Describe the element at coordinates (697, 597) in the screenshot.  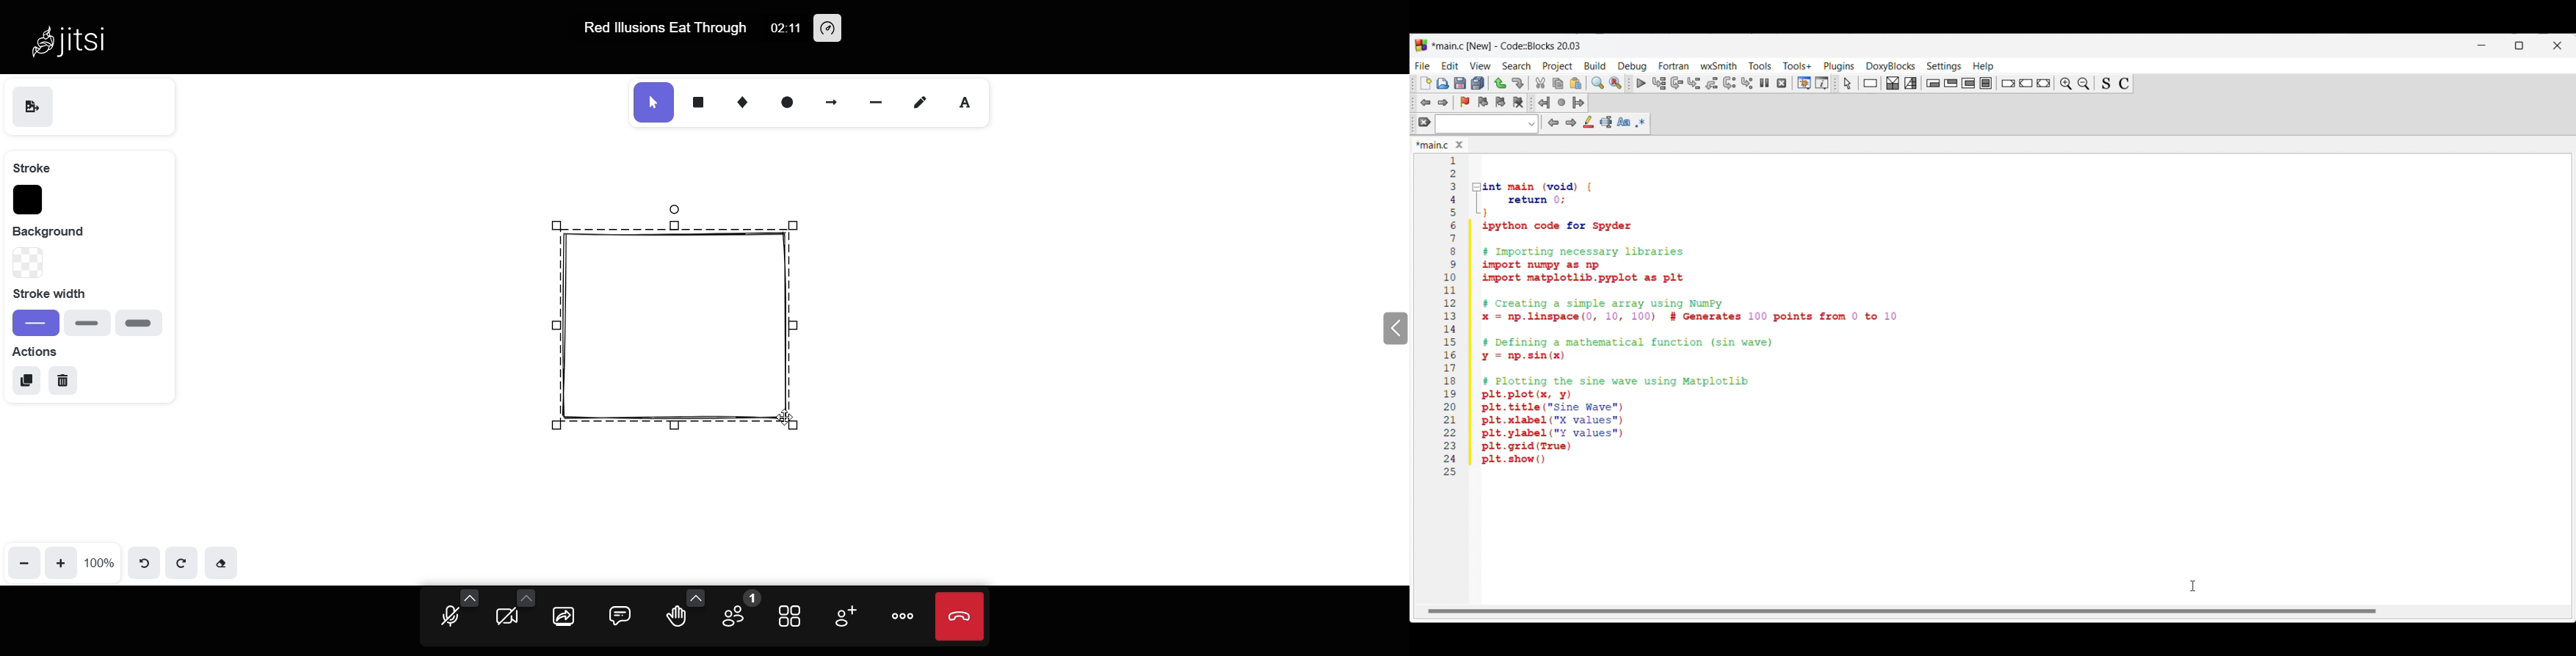
I see `more emoji` at that location.